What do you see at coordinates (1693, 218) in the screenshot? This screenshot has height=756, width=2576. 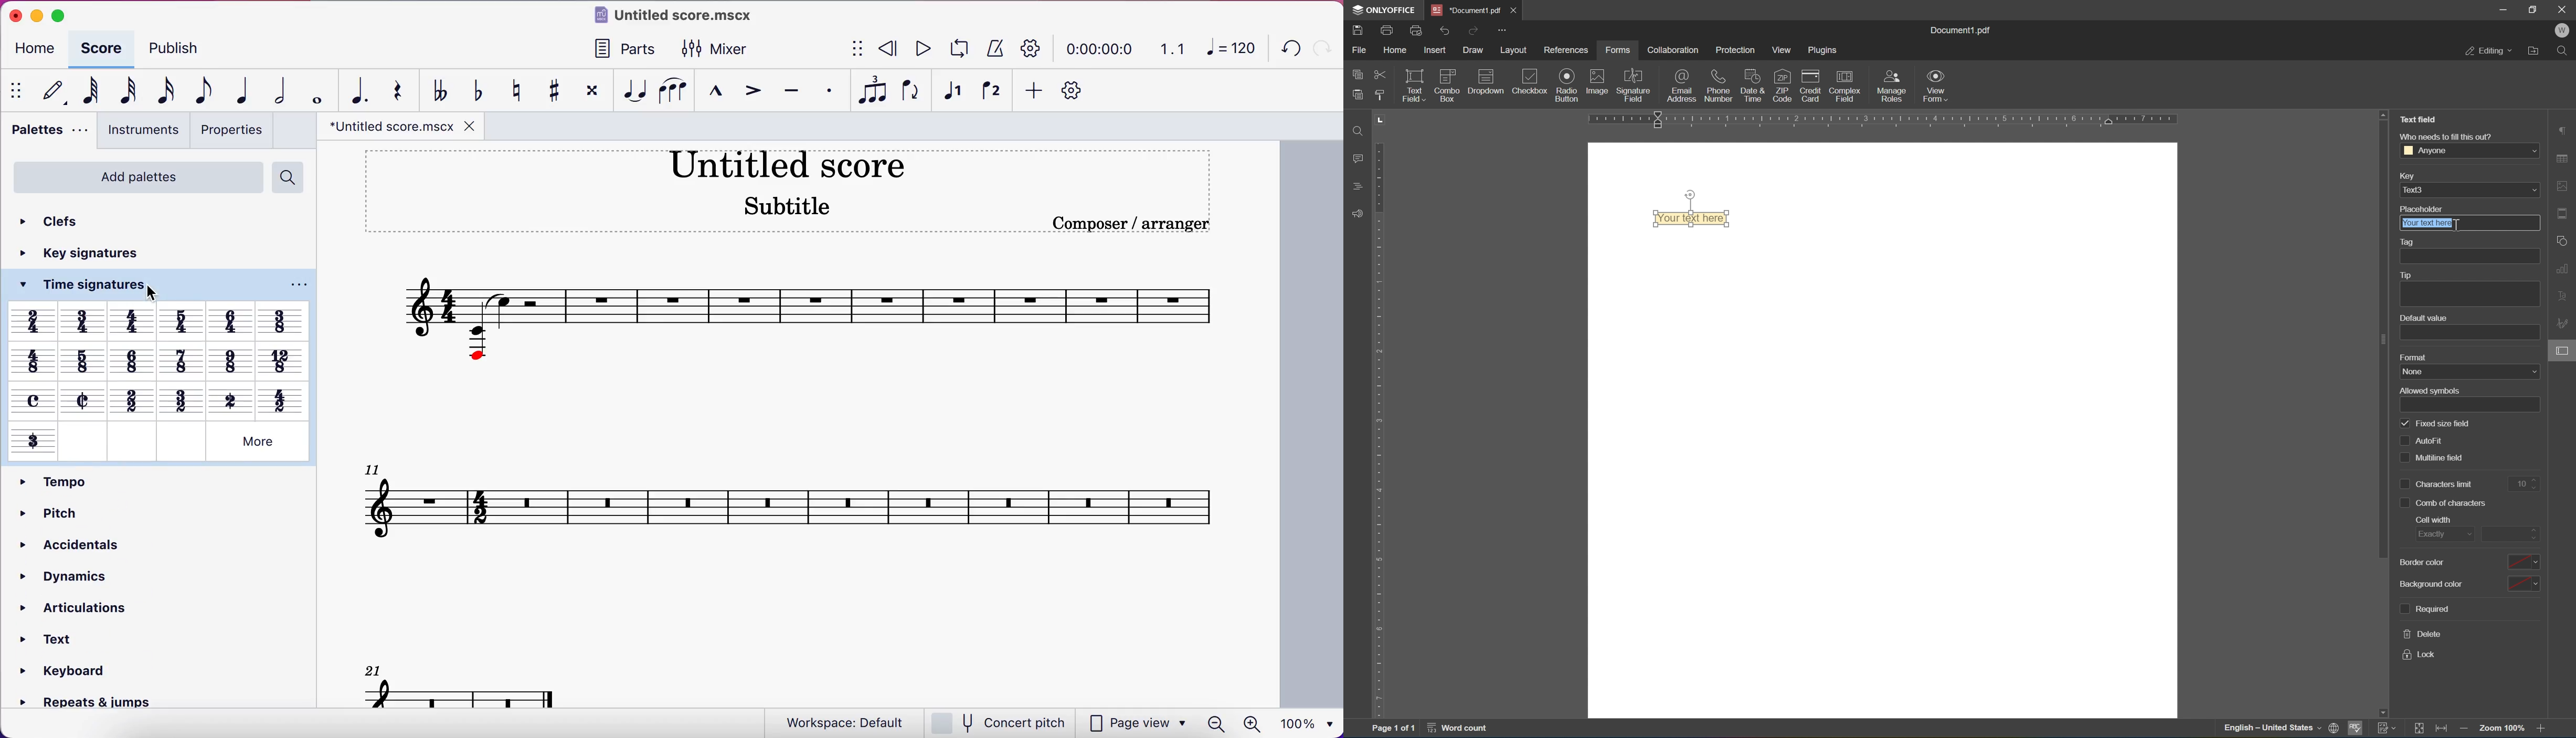 I see `Your text here` at bounding box center [1693, 218].